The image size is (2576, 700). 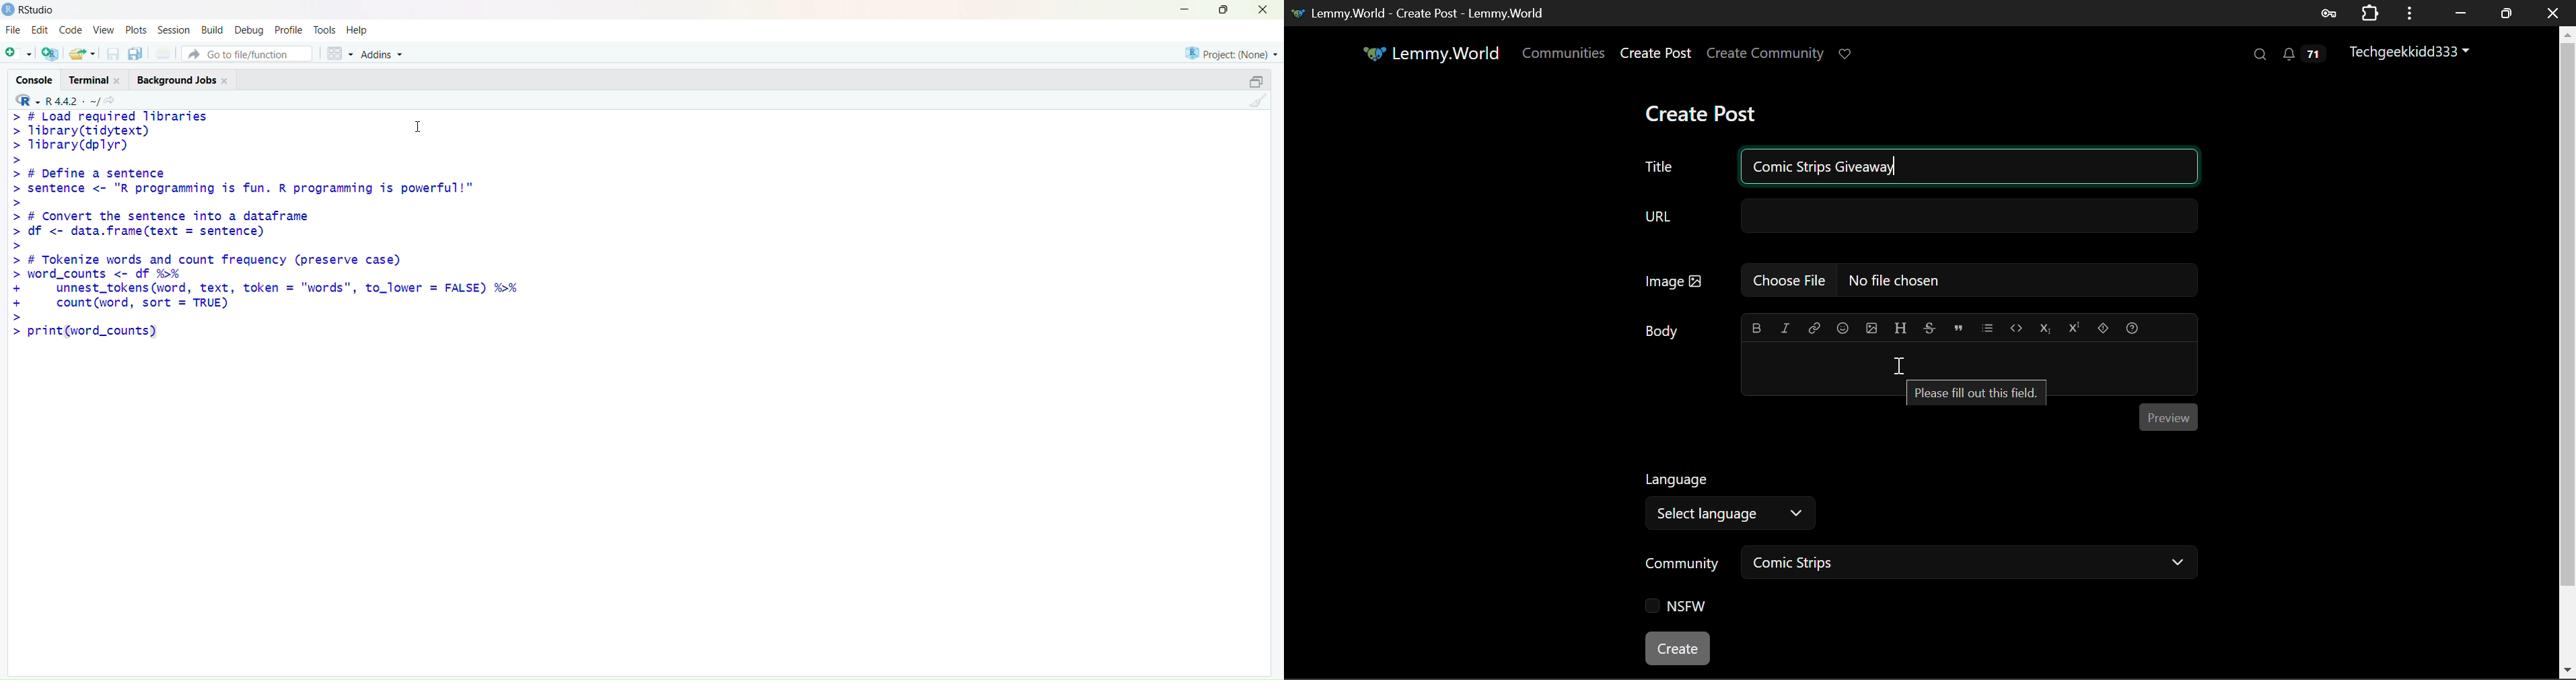 I want to click on save current document, so click(x=112, y=54).